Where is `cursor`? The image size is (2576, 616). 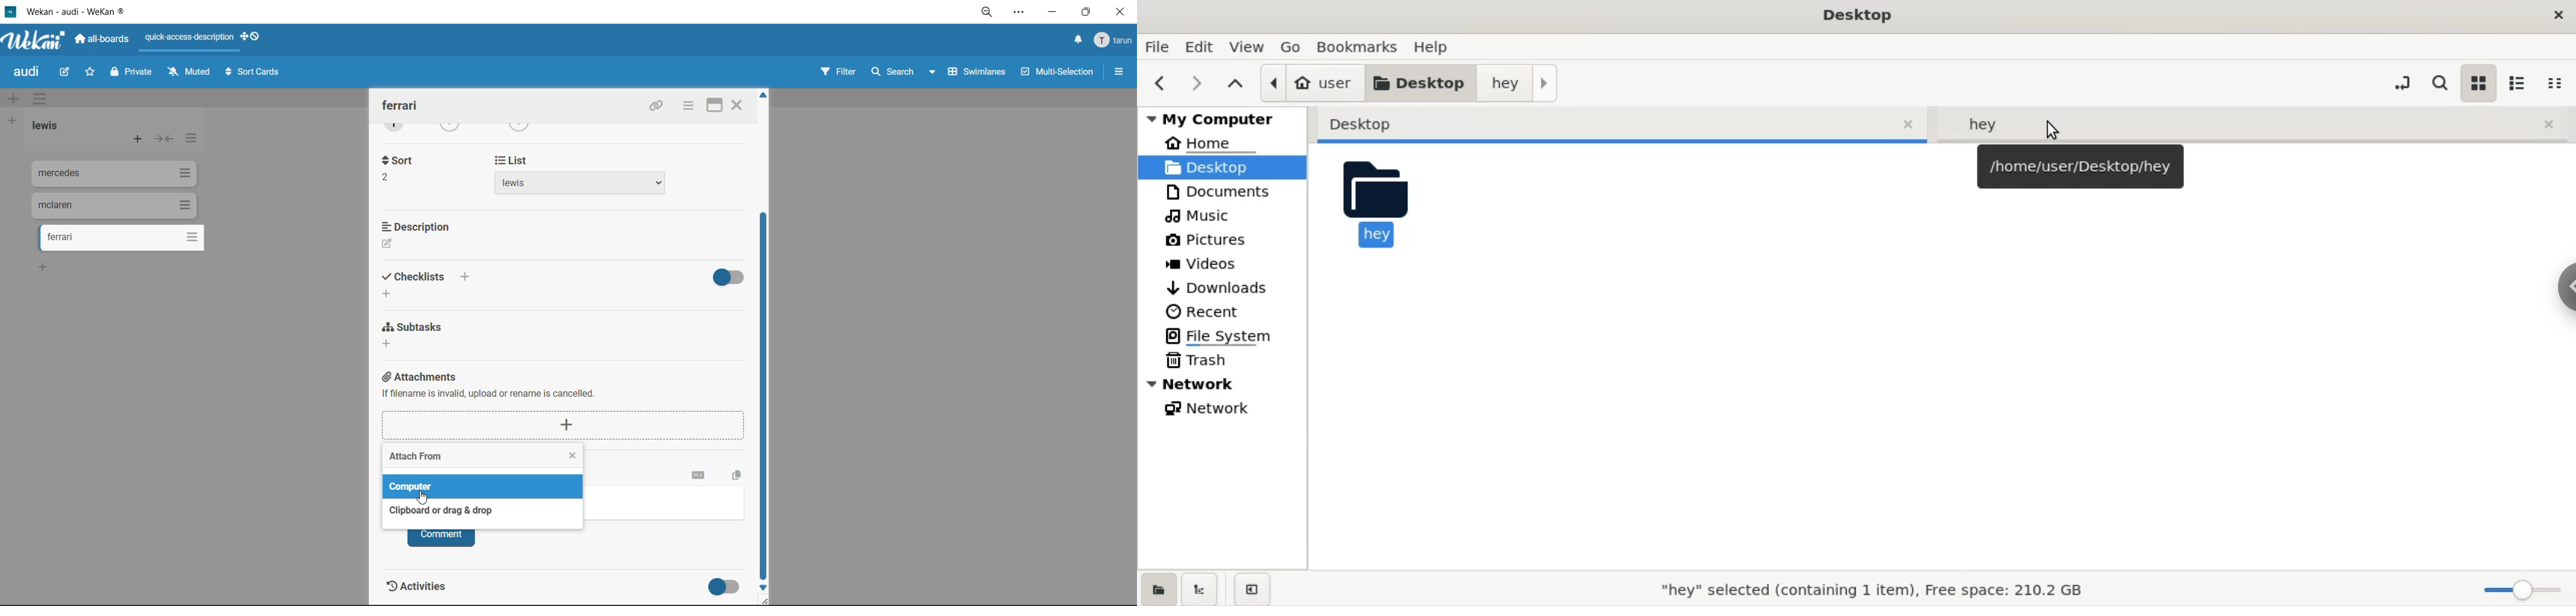 cursor is located at coordinates (424, 497).